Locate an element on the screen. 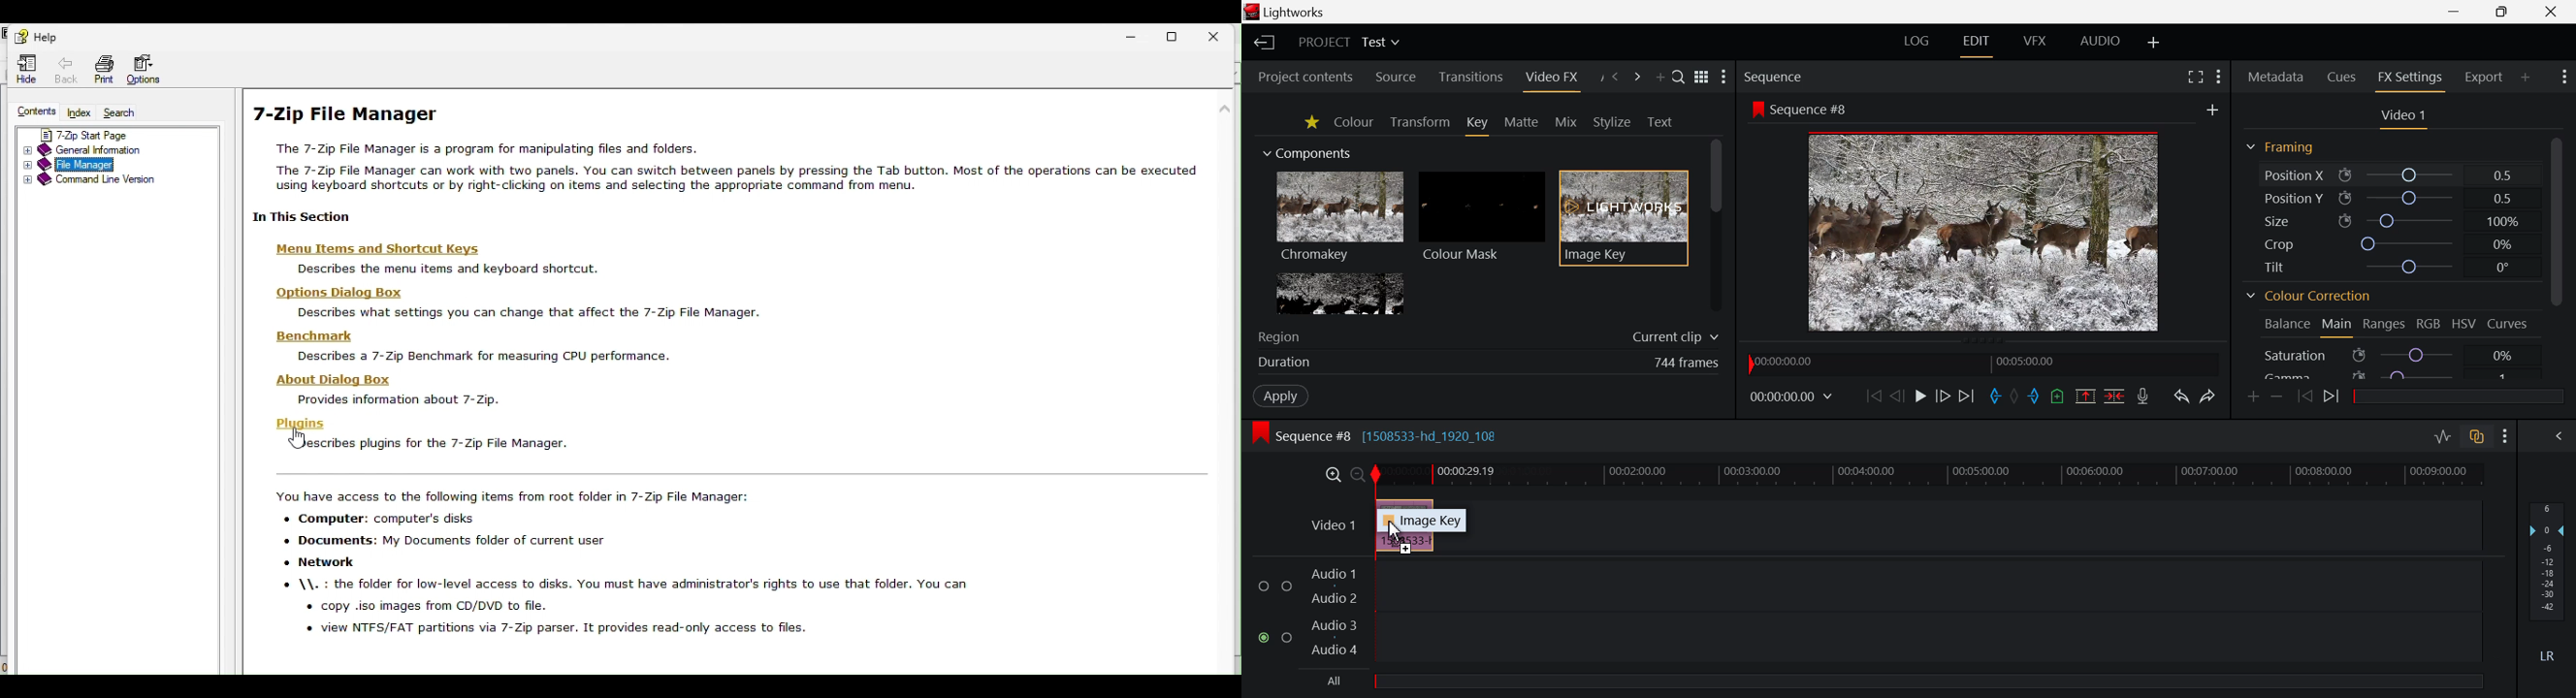 The height and width of the screenshot is (700, 2576). Saturation is located at coordinates (2296, 355).